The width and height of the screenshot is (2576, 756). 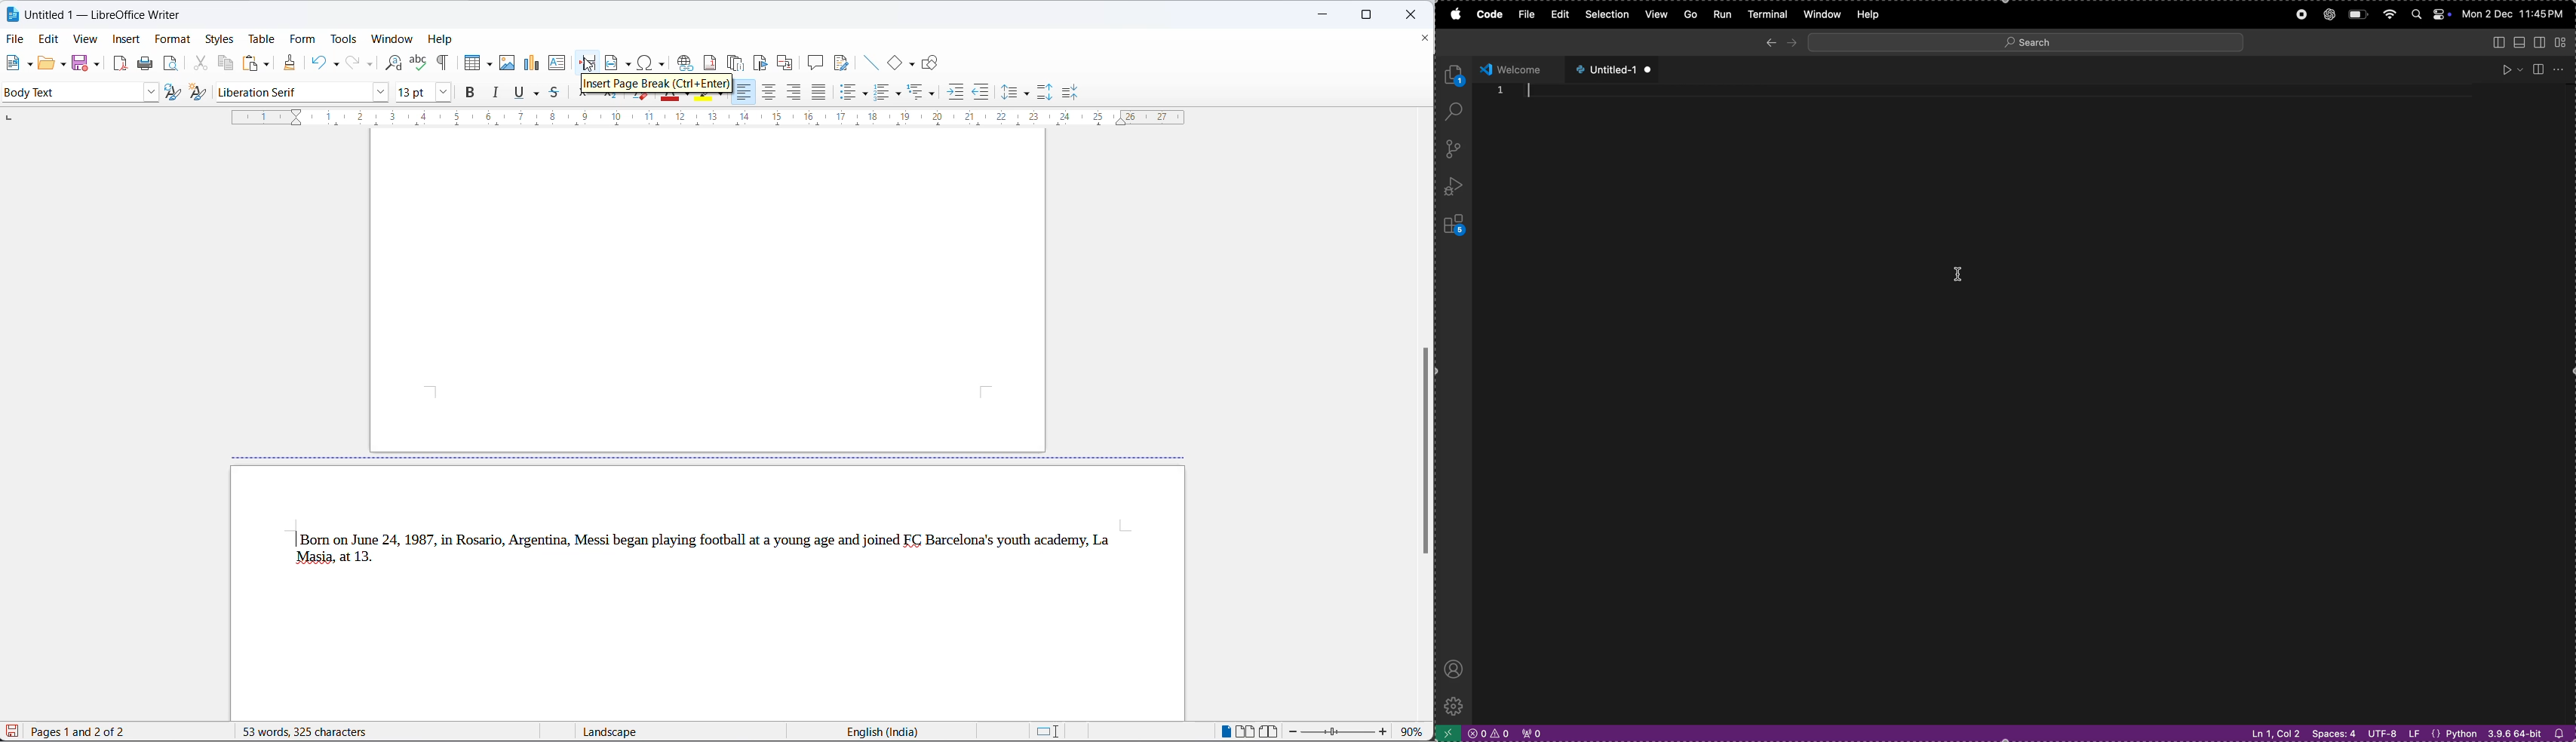 I want to click on copy, so click(x=225, y=64).